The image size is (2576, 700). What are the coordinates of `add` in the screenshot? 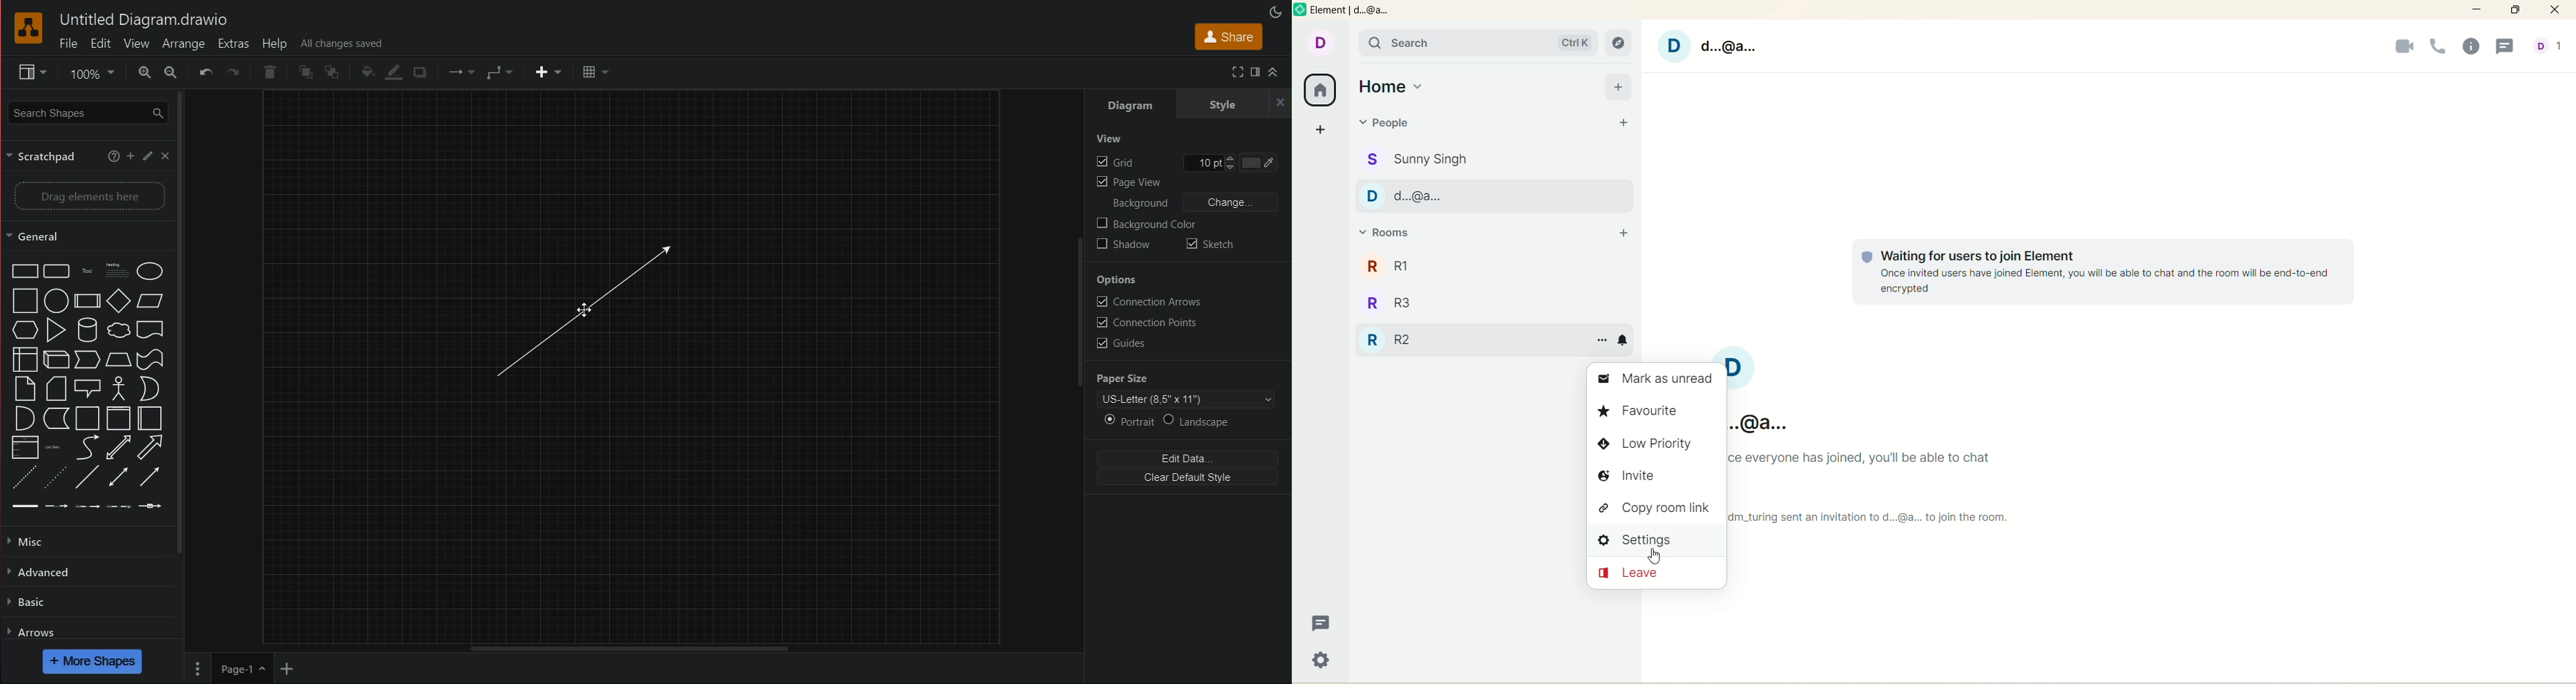 It's located at (1620, 86).